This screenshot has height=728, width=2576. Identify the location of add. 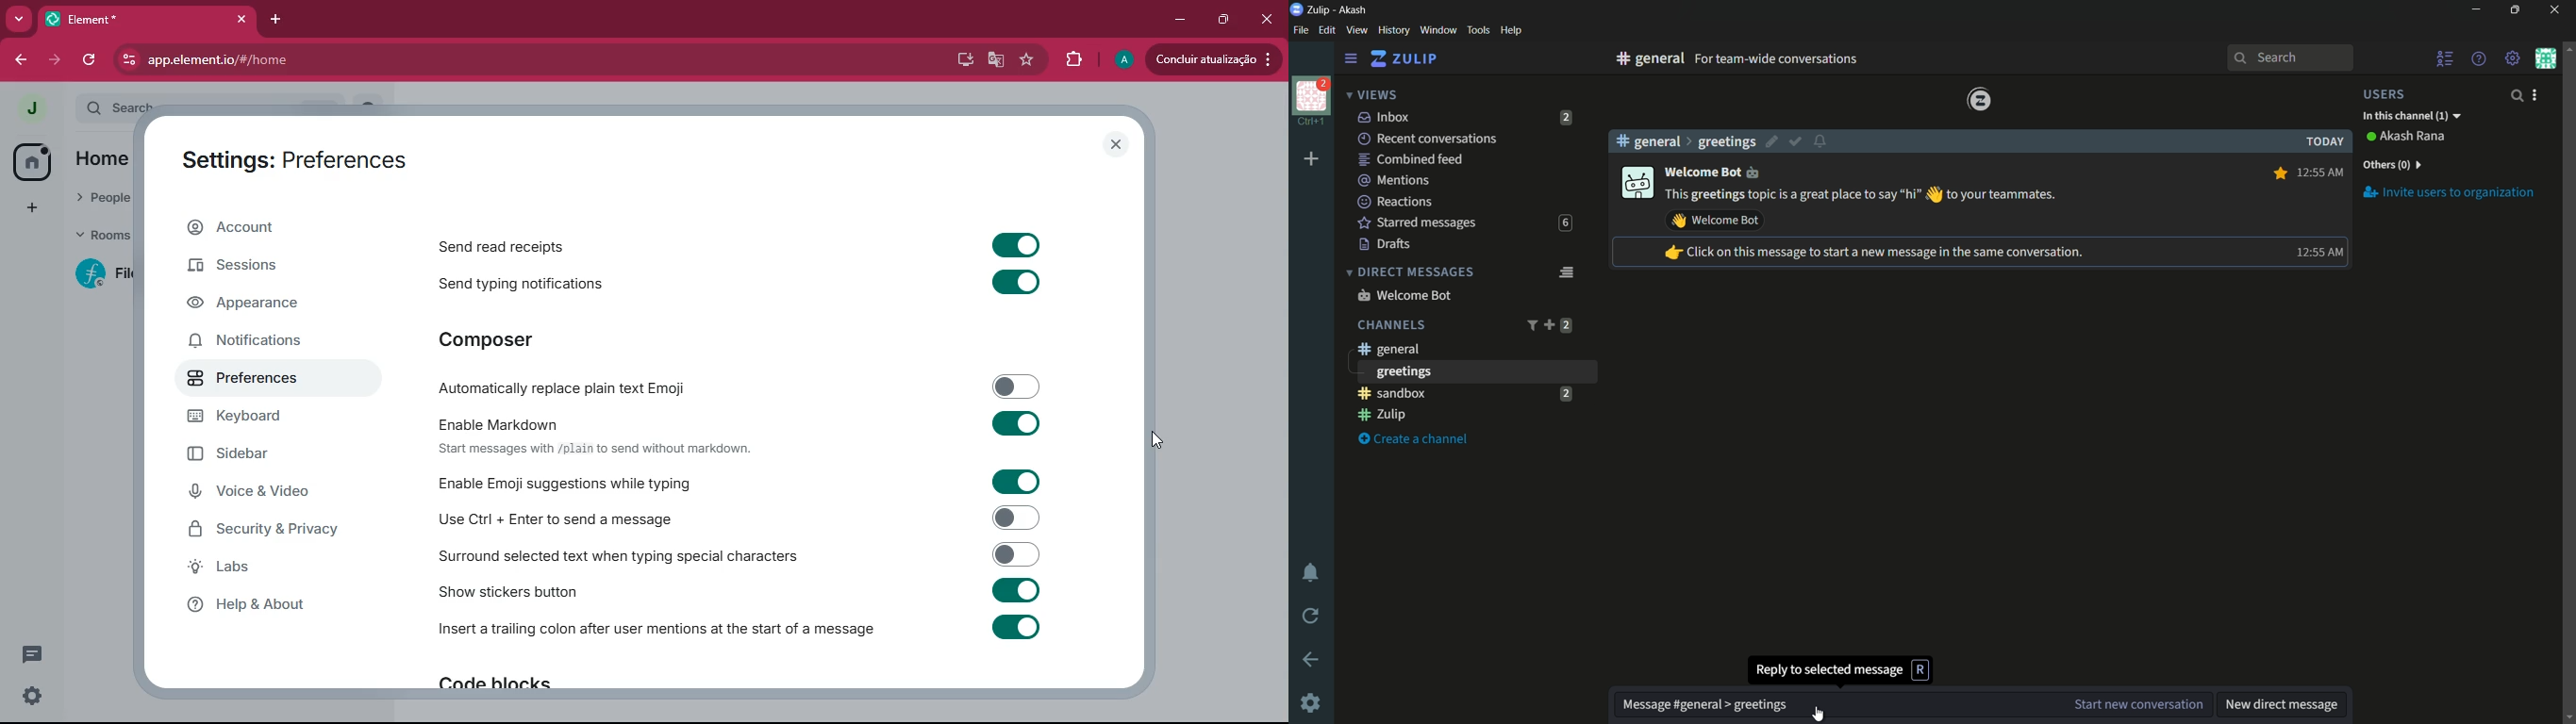
(29, 209).